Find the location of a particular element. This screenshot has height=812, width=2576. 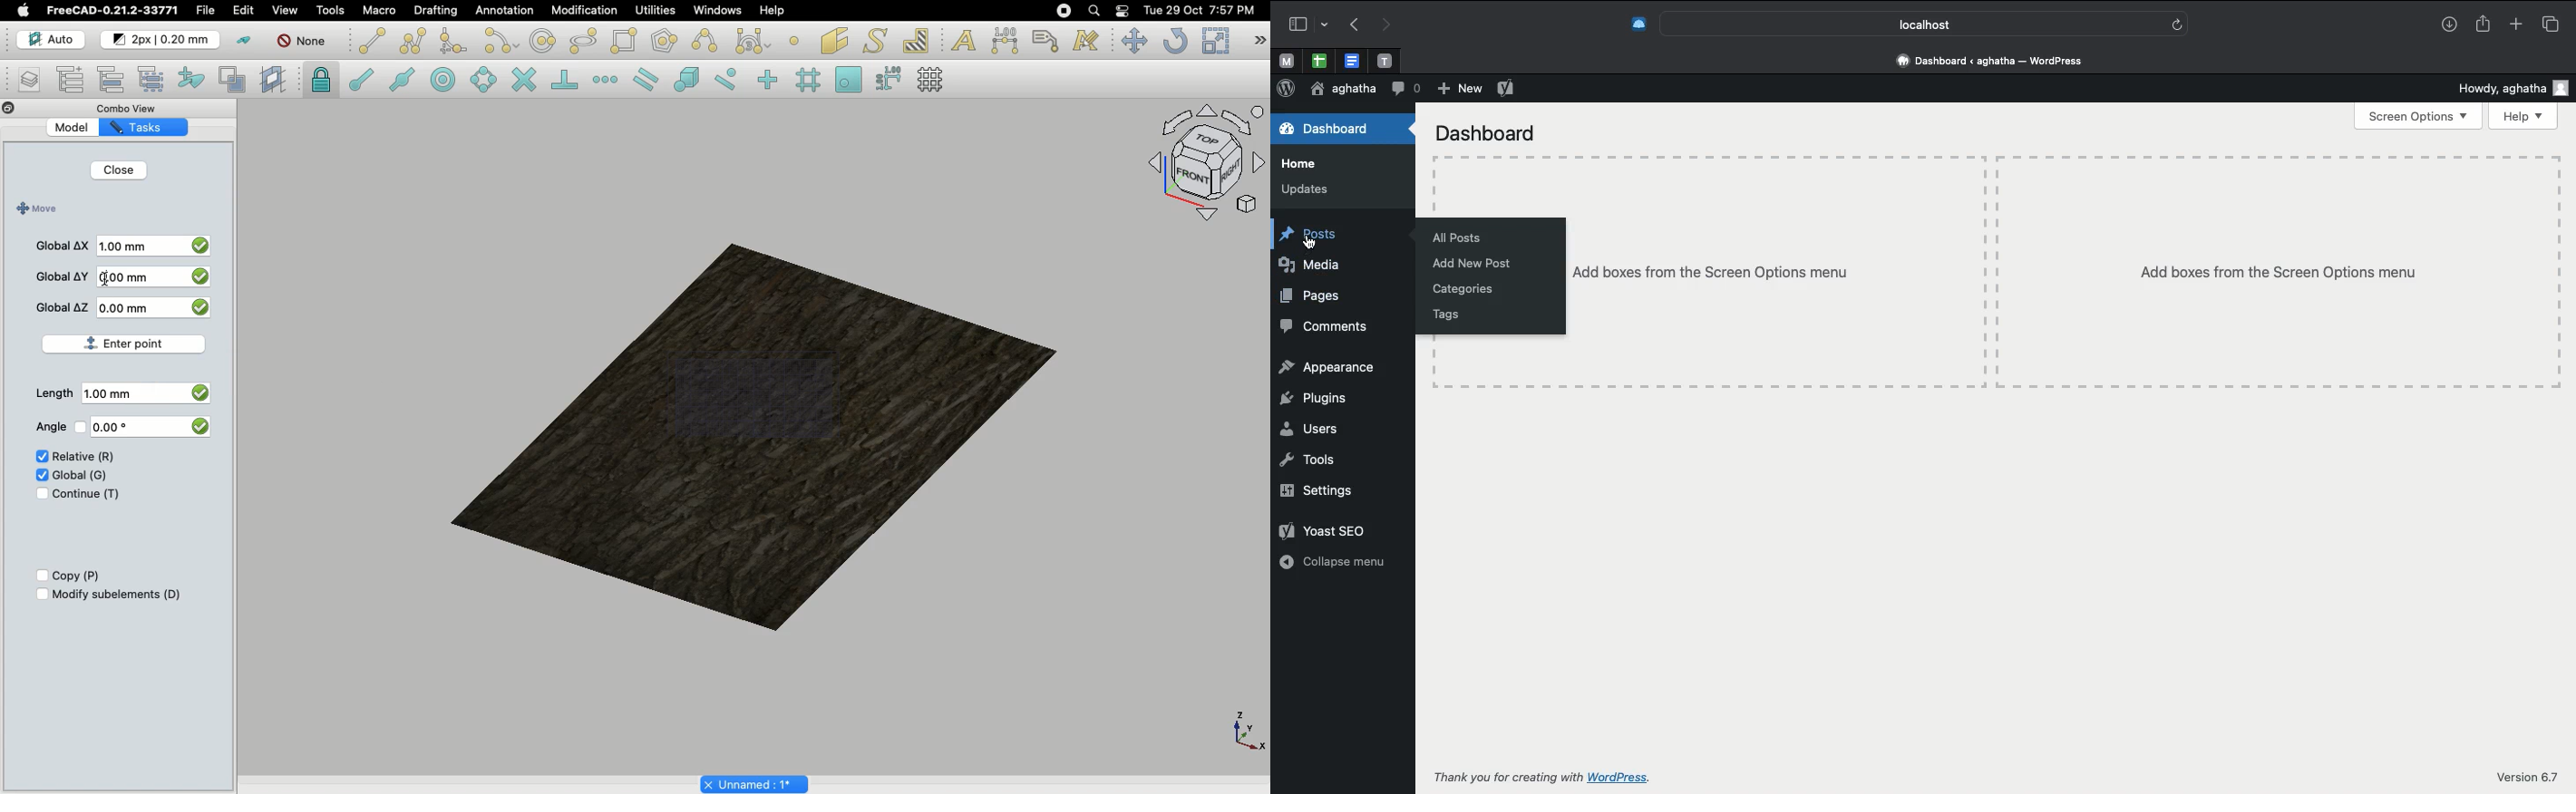

Snap endpoint is located at coordinates (362, 82).